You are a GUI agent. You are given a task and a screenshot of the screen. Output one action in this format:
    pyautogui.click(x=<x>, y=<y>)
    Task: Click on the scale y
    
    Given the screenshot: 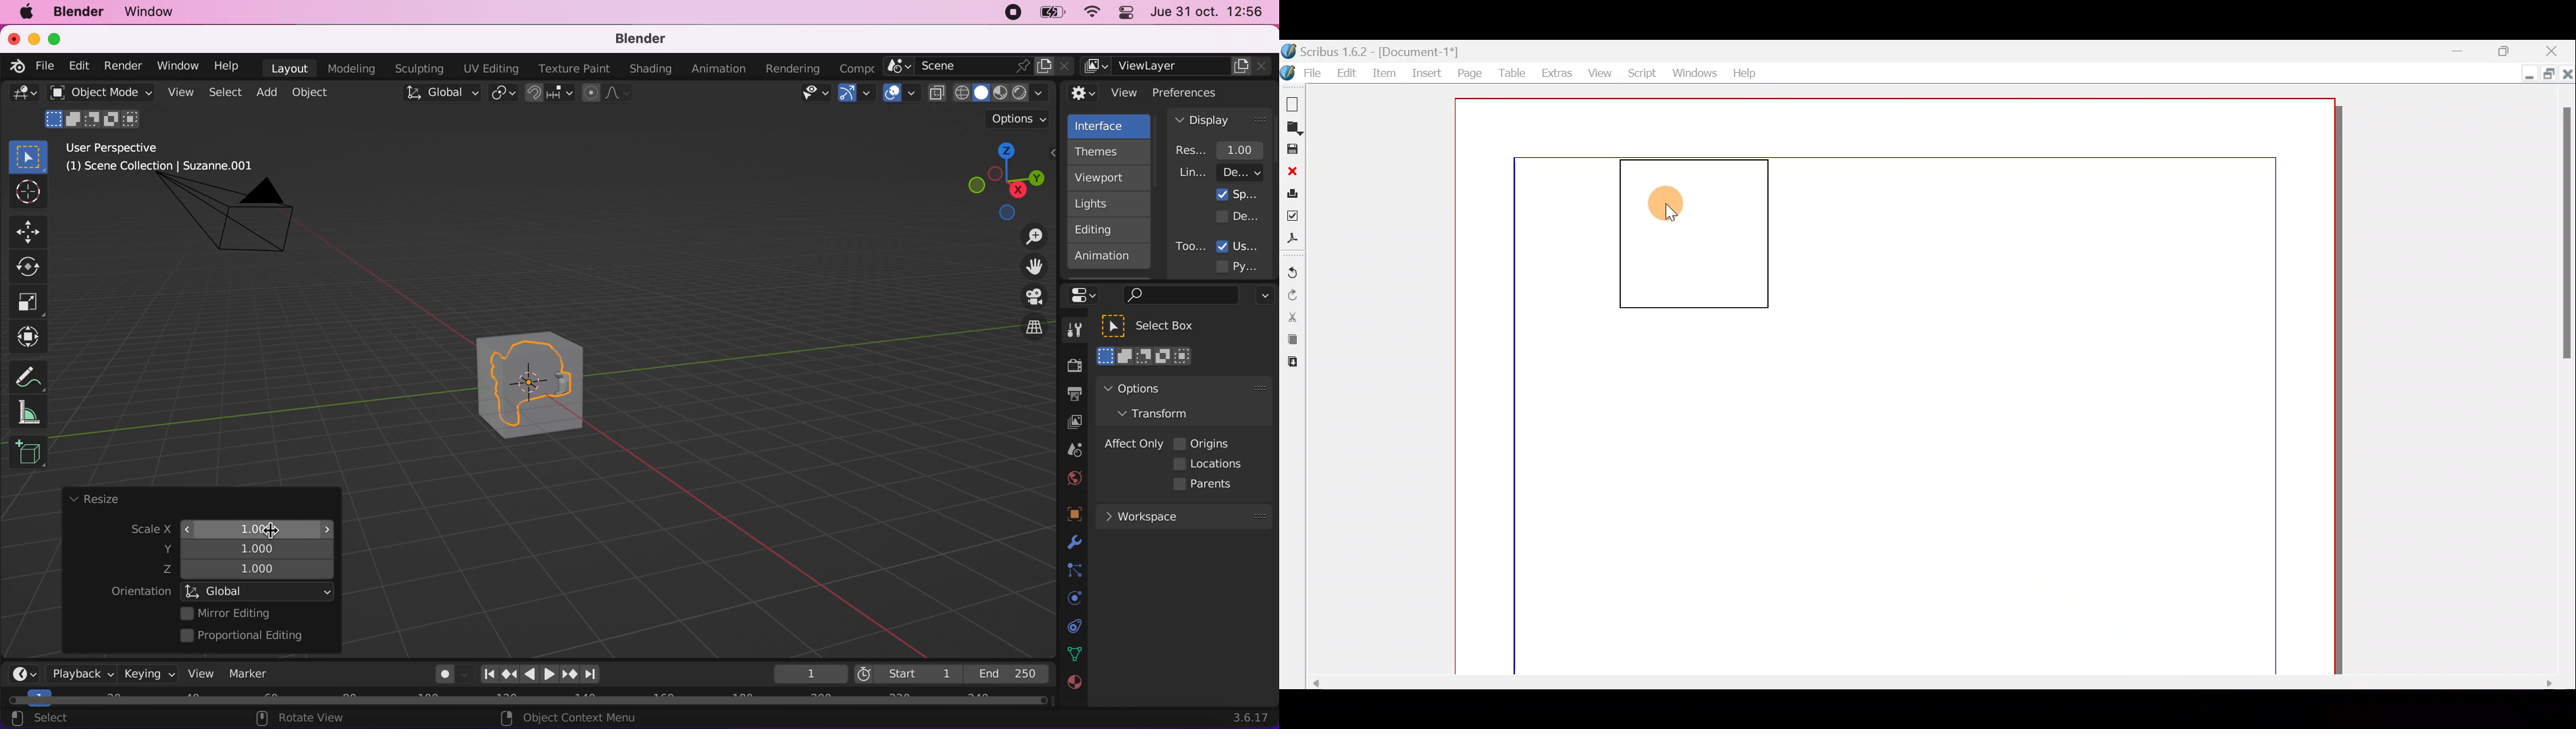 What is the action you would take?
    pyautogui.click(x=252, y=548)
    